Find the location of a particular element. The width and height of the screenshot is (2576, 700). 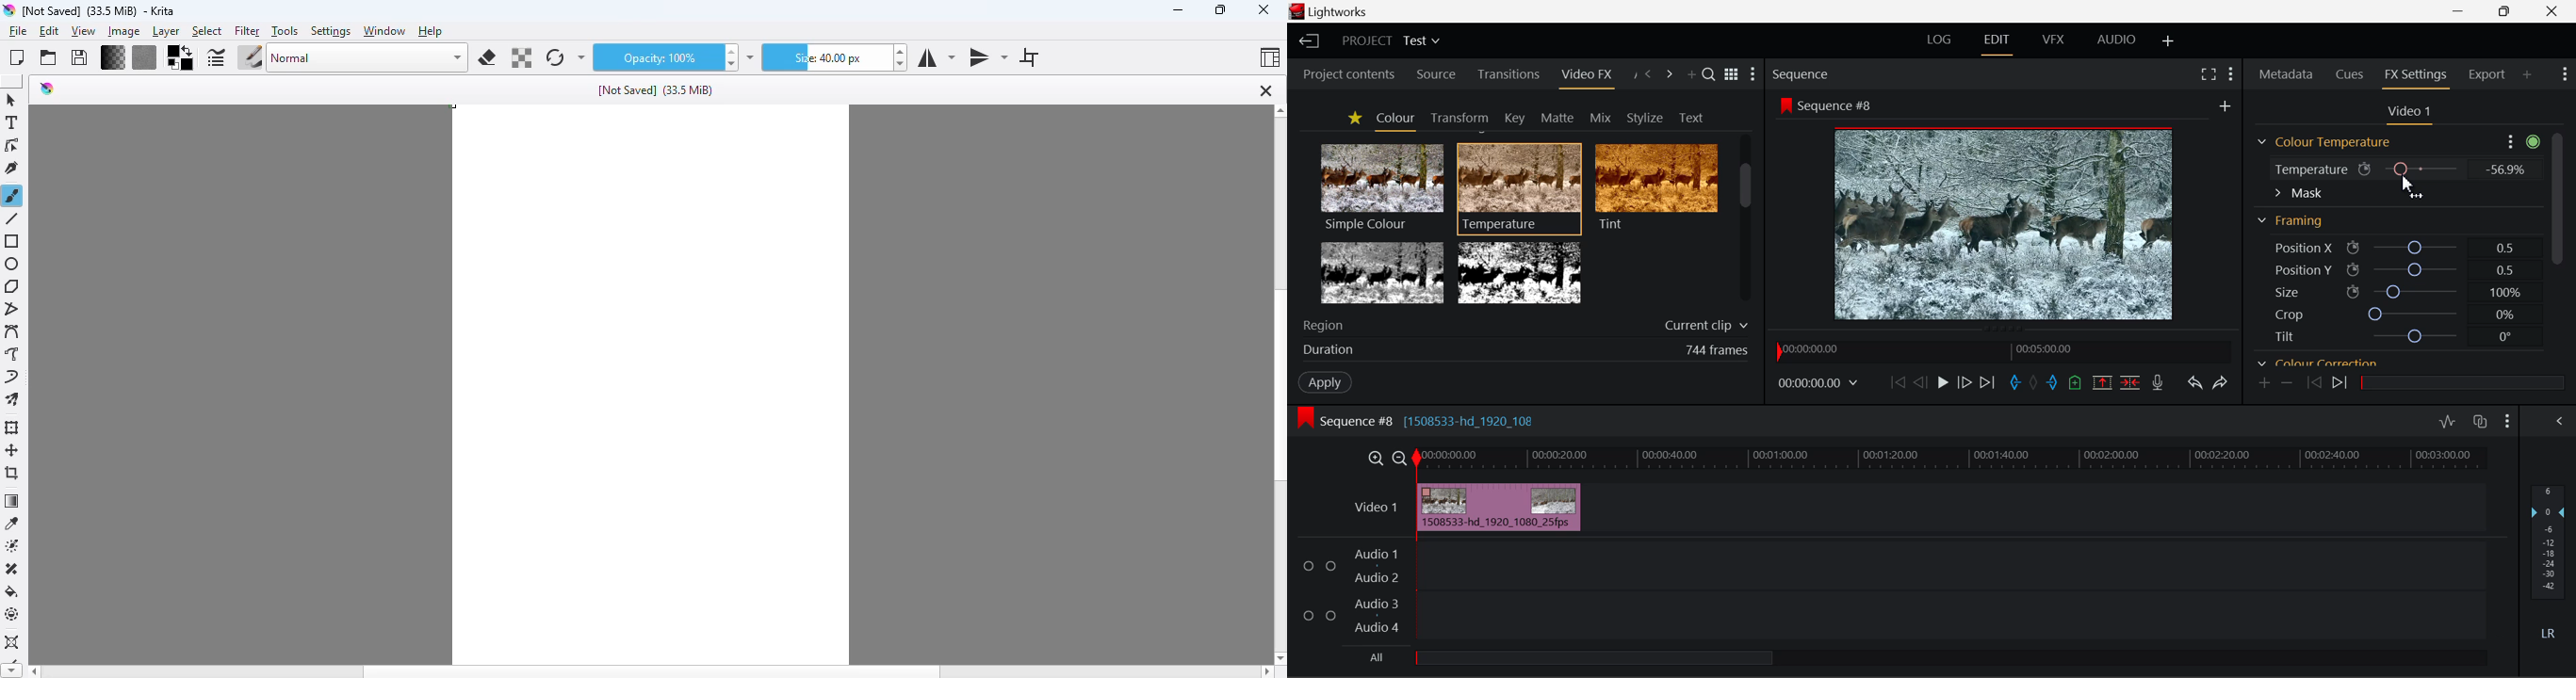

Not Saved] (33.5 MiB) - Krita is located at coordinates (112, 9).